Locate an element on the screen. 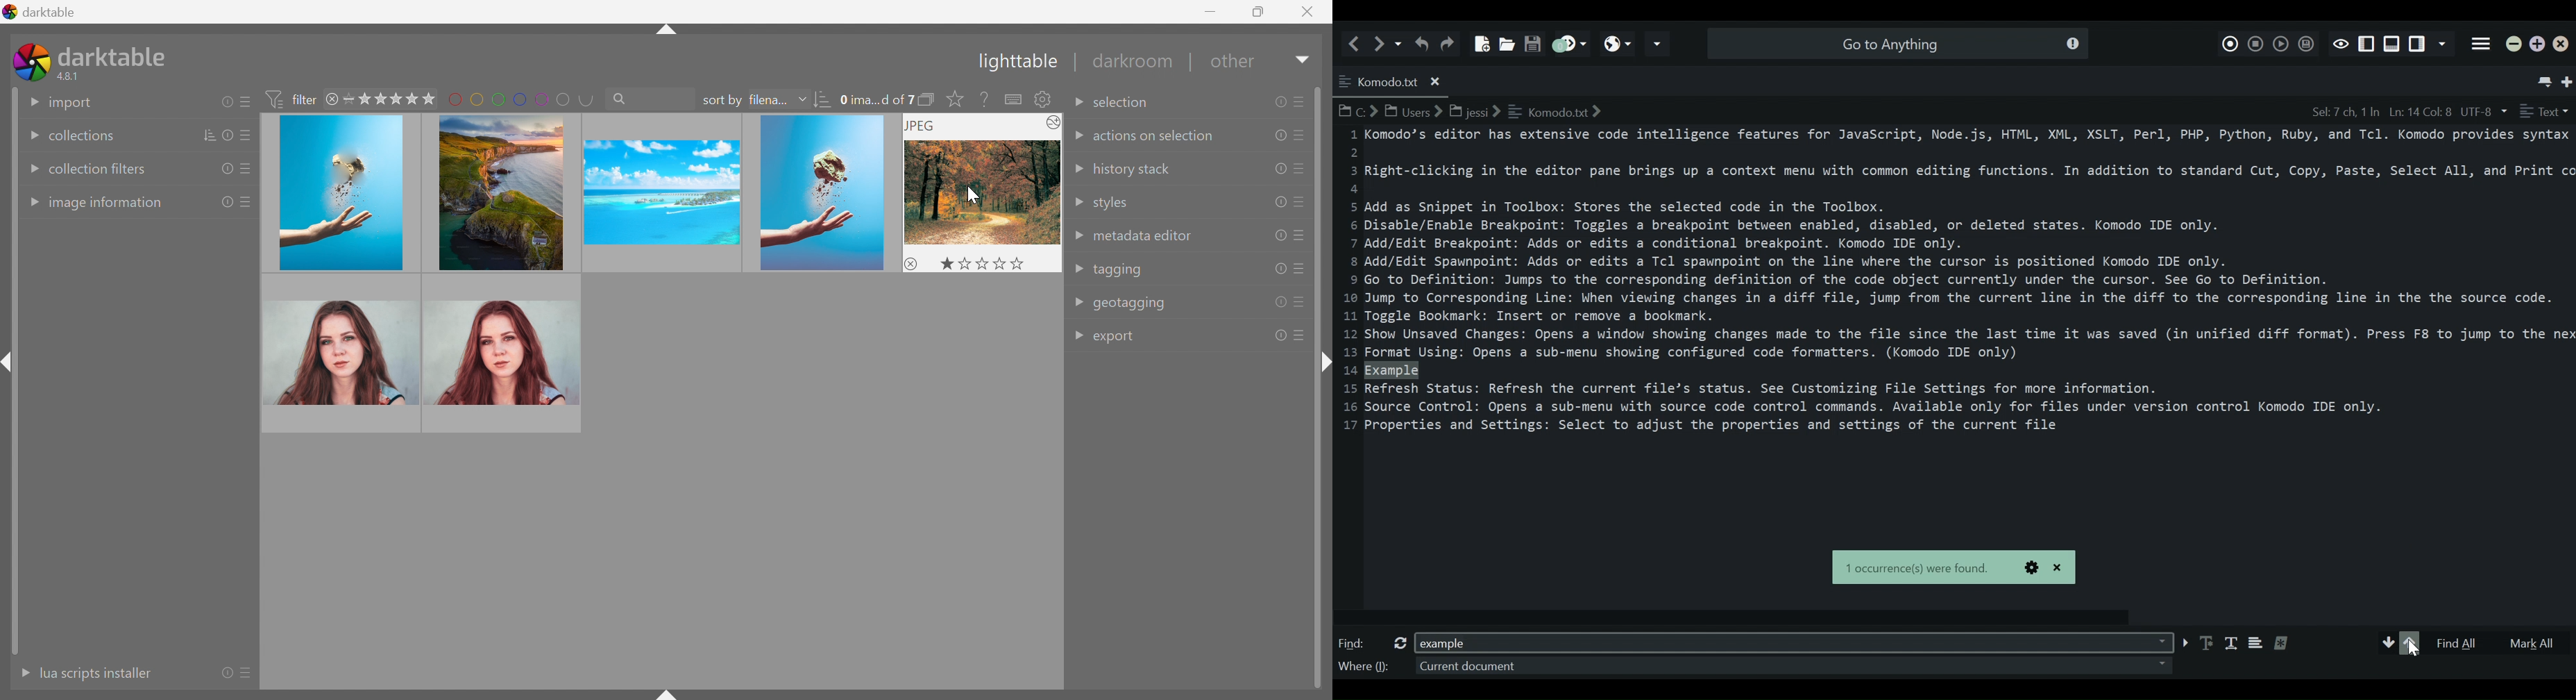 Image resolution: width=2576 pixels, height=700 pixels. Drop Down is located at coordinates (1076, 201).